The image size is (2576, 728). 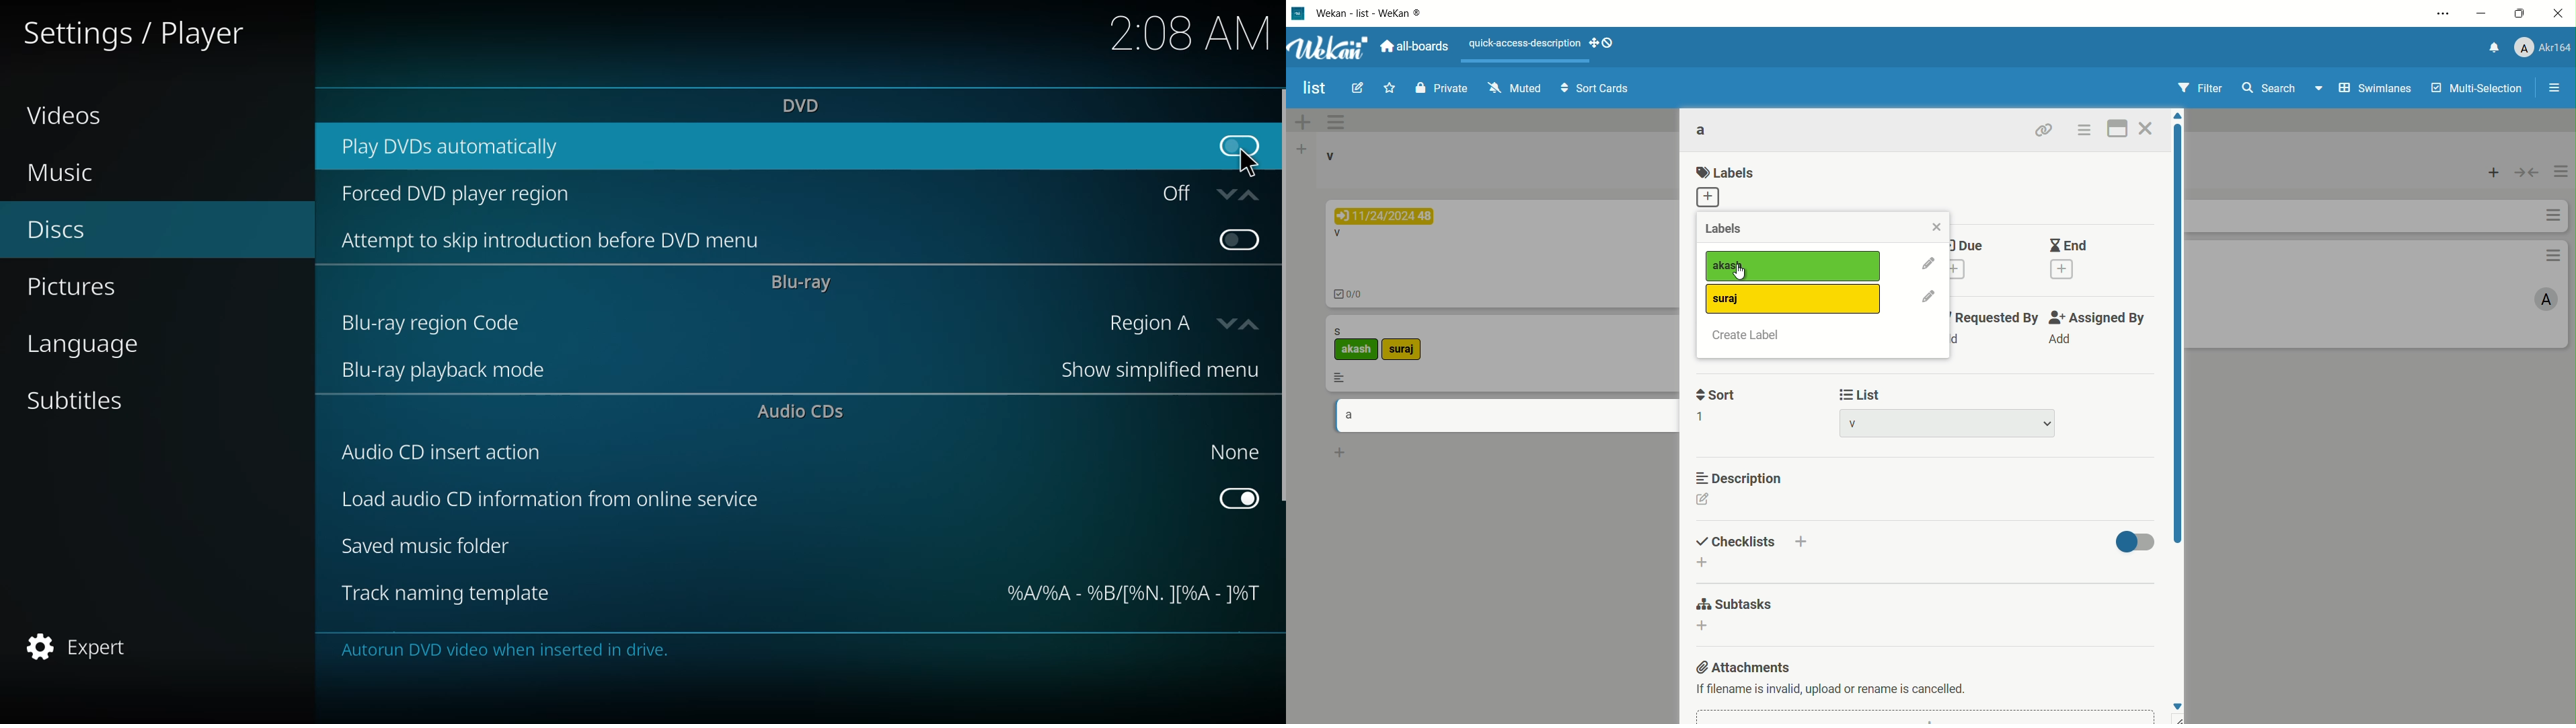 What do you see at coordinates (2483, 15) in the screenshot?
I see `minimize` at bounding box center [2483, 15].